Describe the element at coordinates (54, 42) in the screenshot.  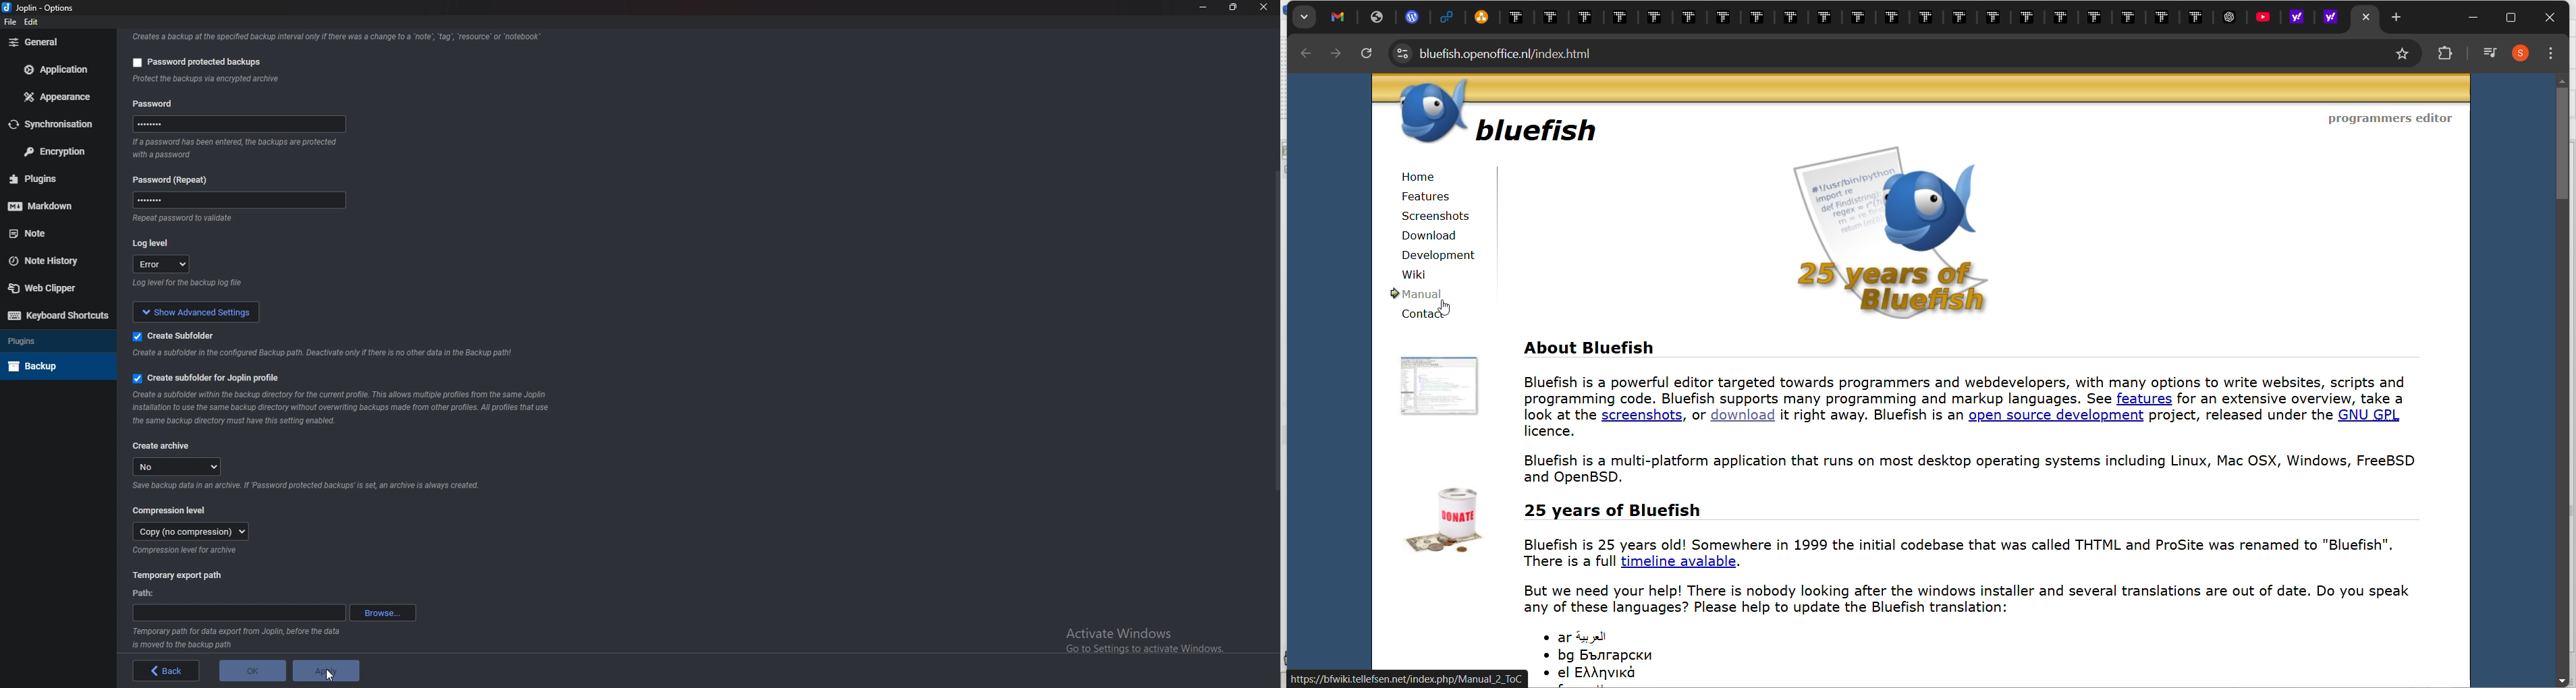
I see `general` at that location.